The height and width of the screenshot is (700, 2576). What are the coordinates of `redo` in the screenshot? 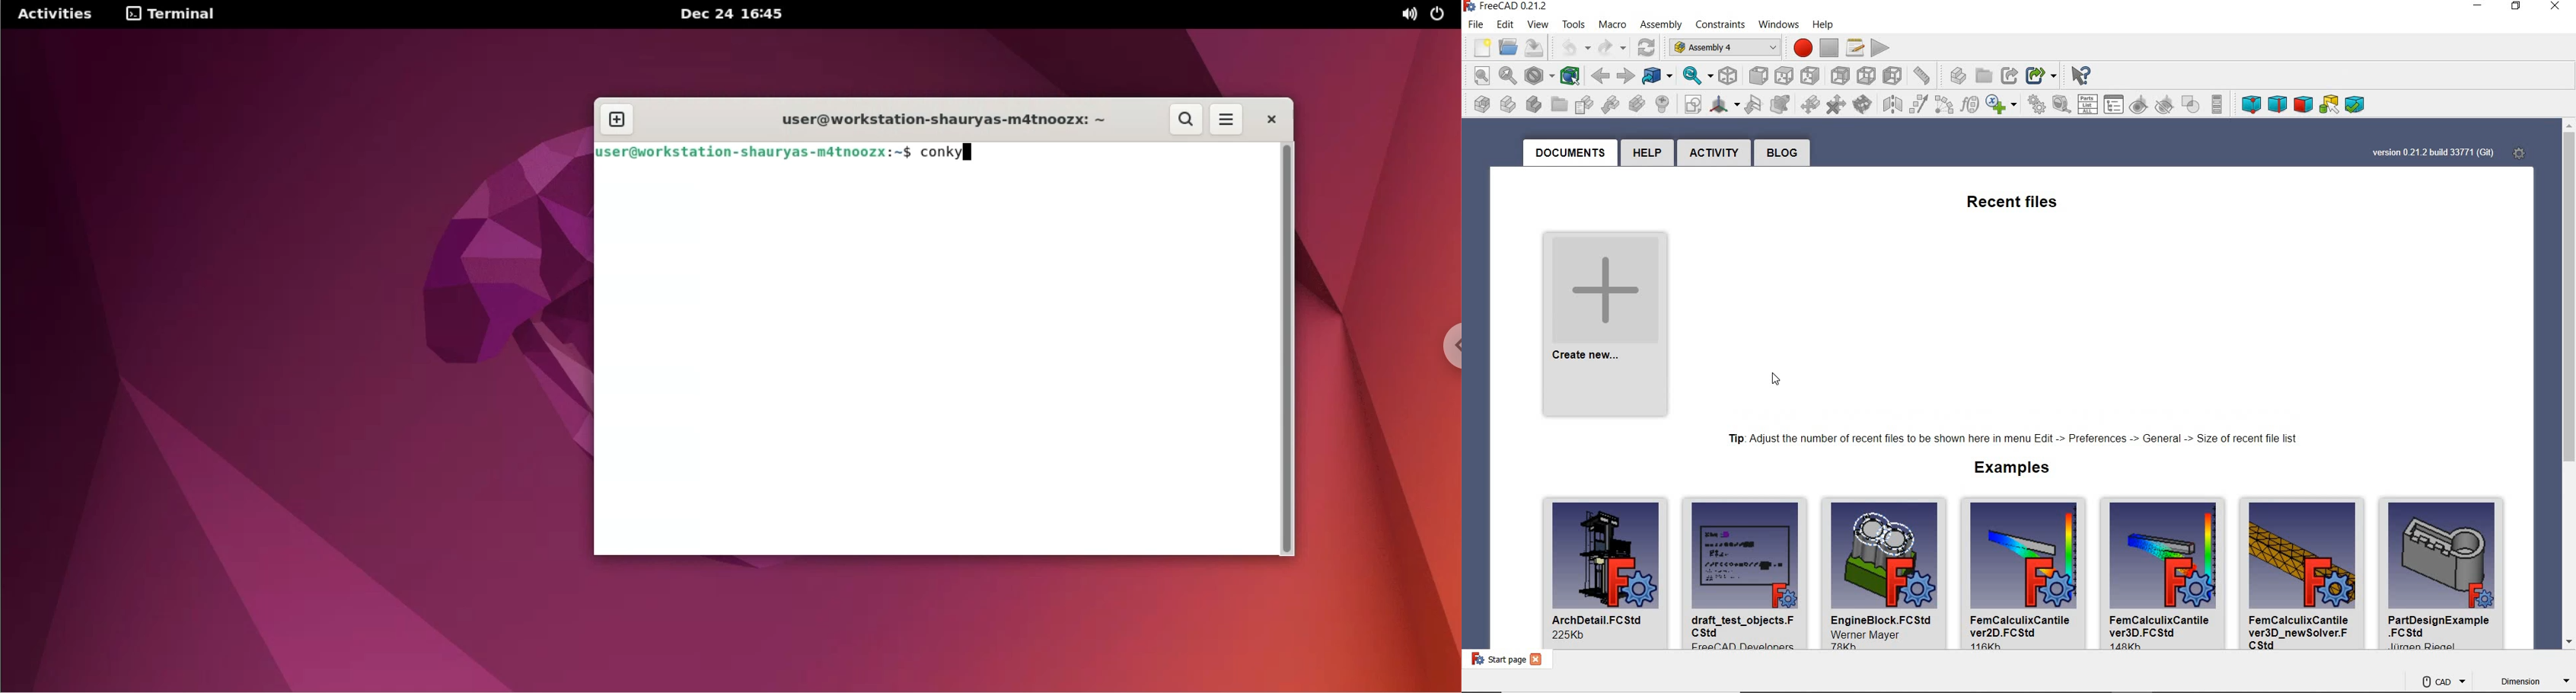 It's located at (1611, 48).